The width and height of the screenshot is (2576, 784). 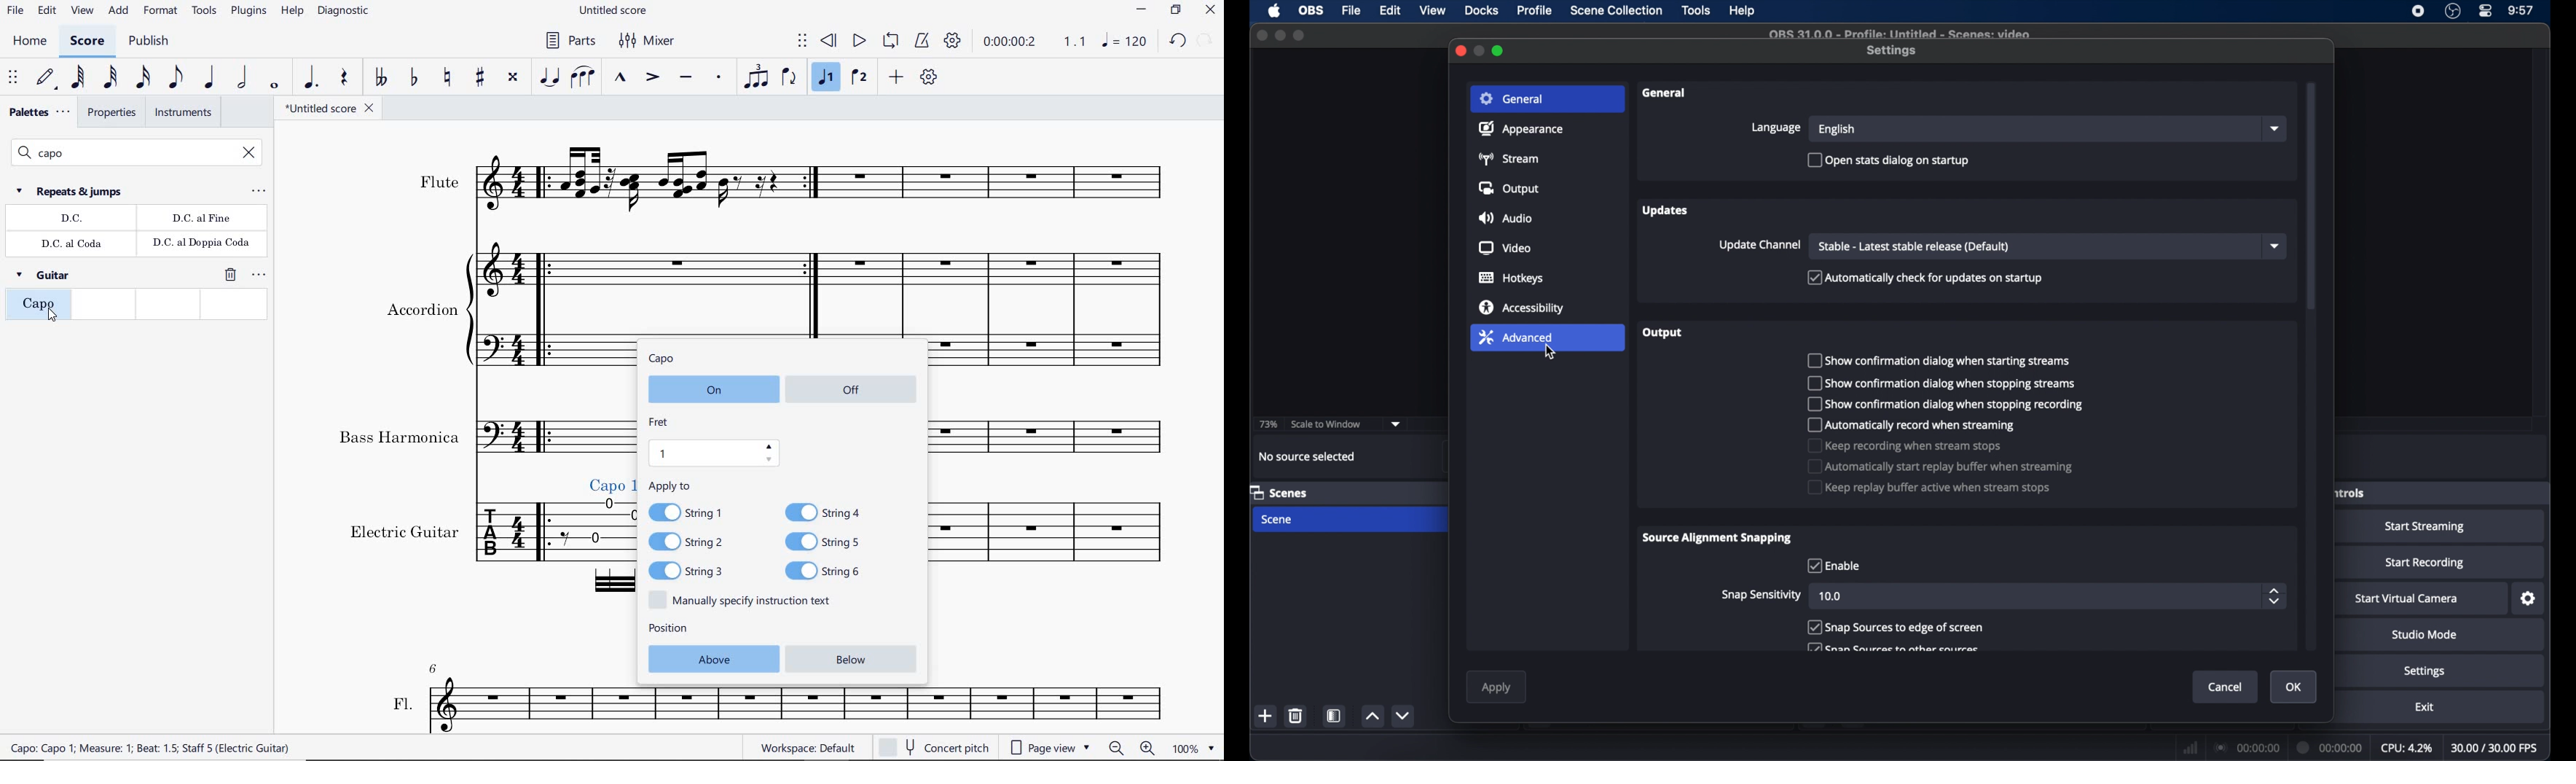 I want to click on start recording, so click(x=2425, y=563).